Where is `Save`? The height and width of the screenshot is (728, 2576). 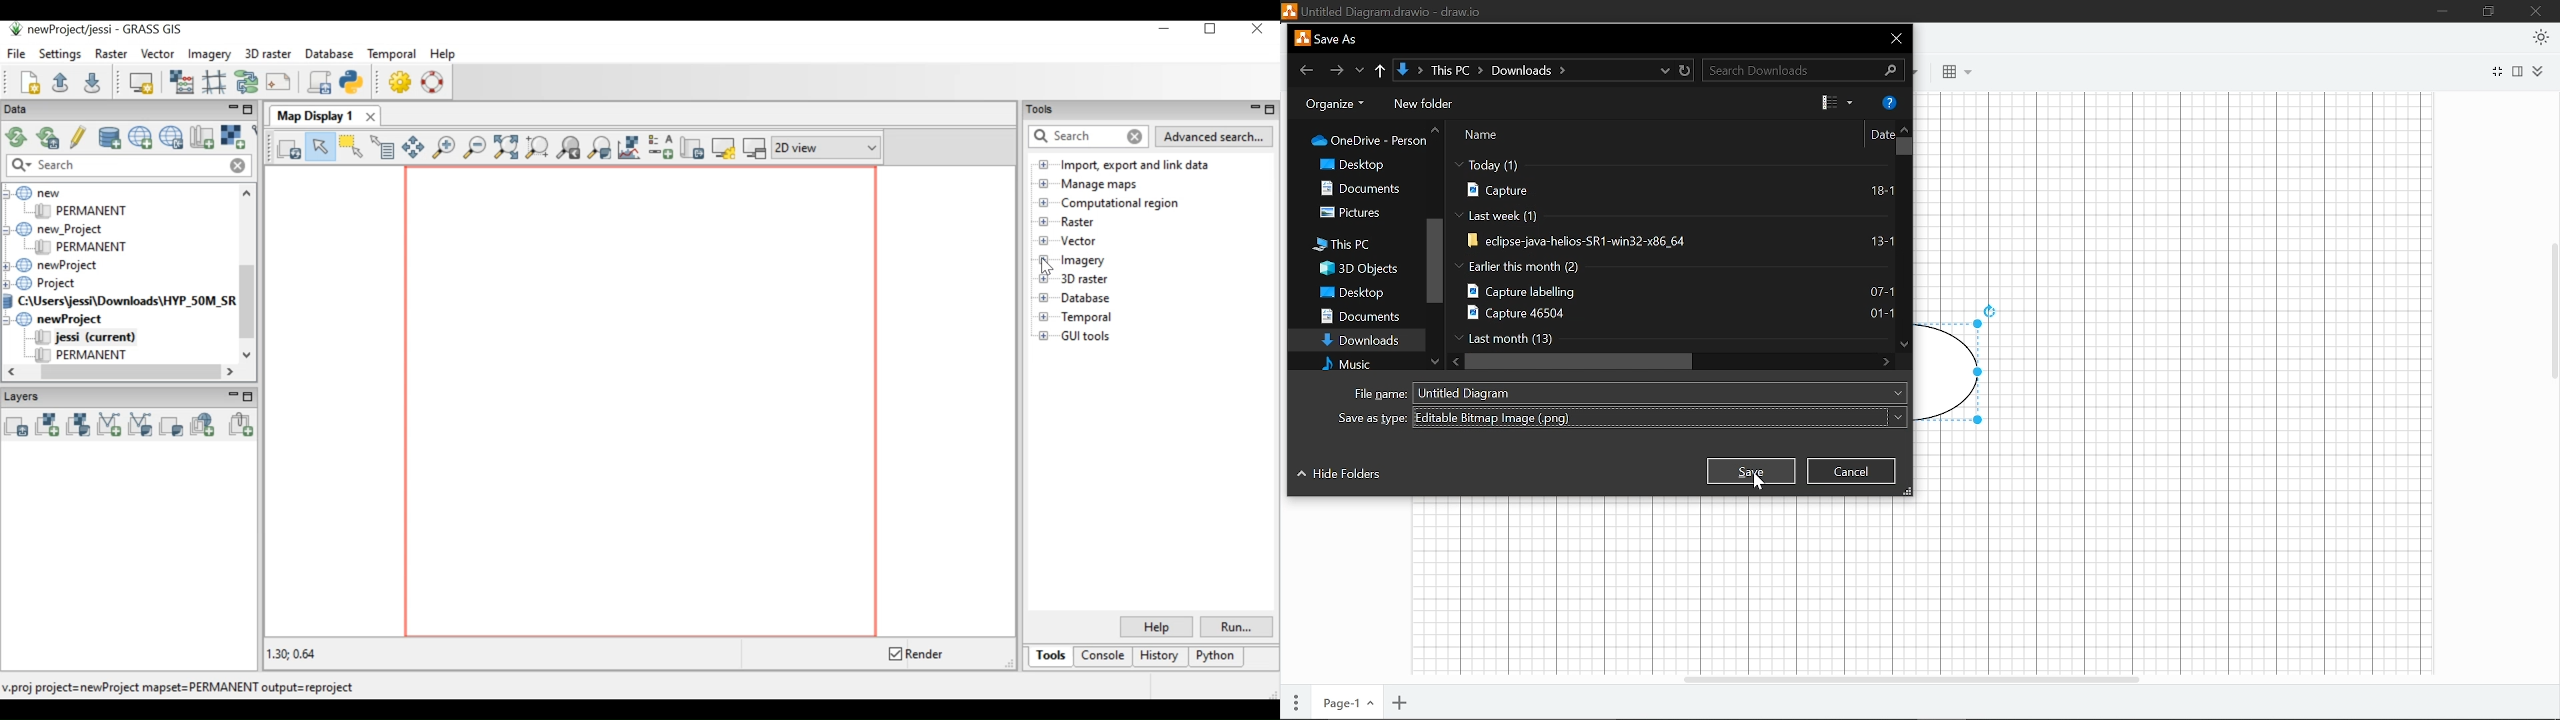
Save is located at coordinates (1750, 471).